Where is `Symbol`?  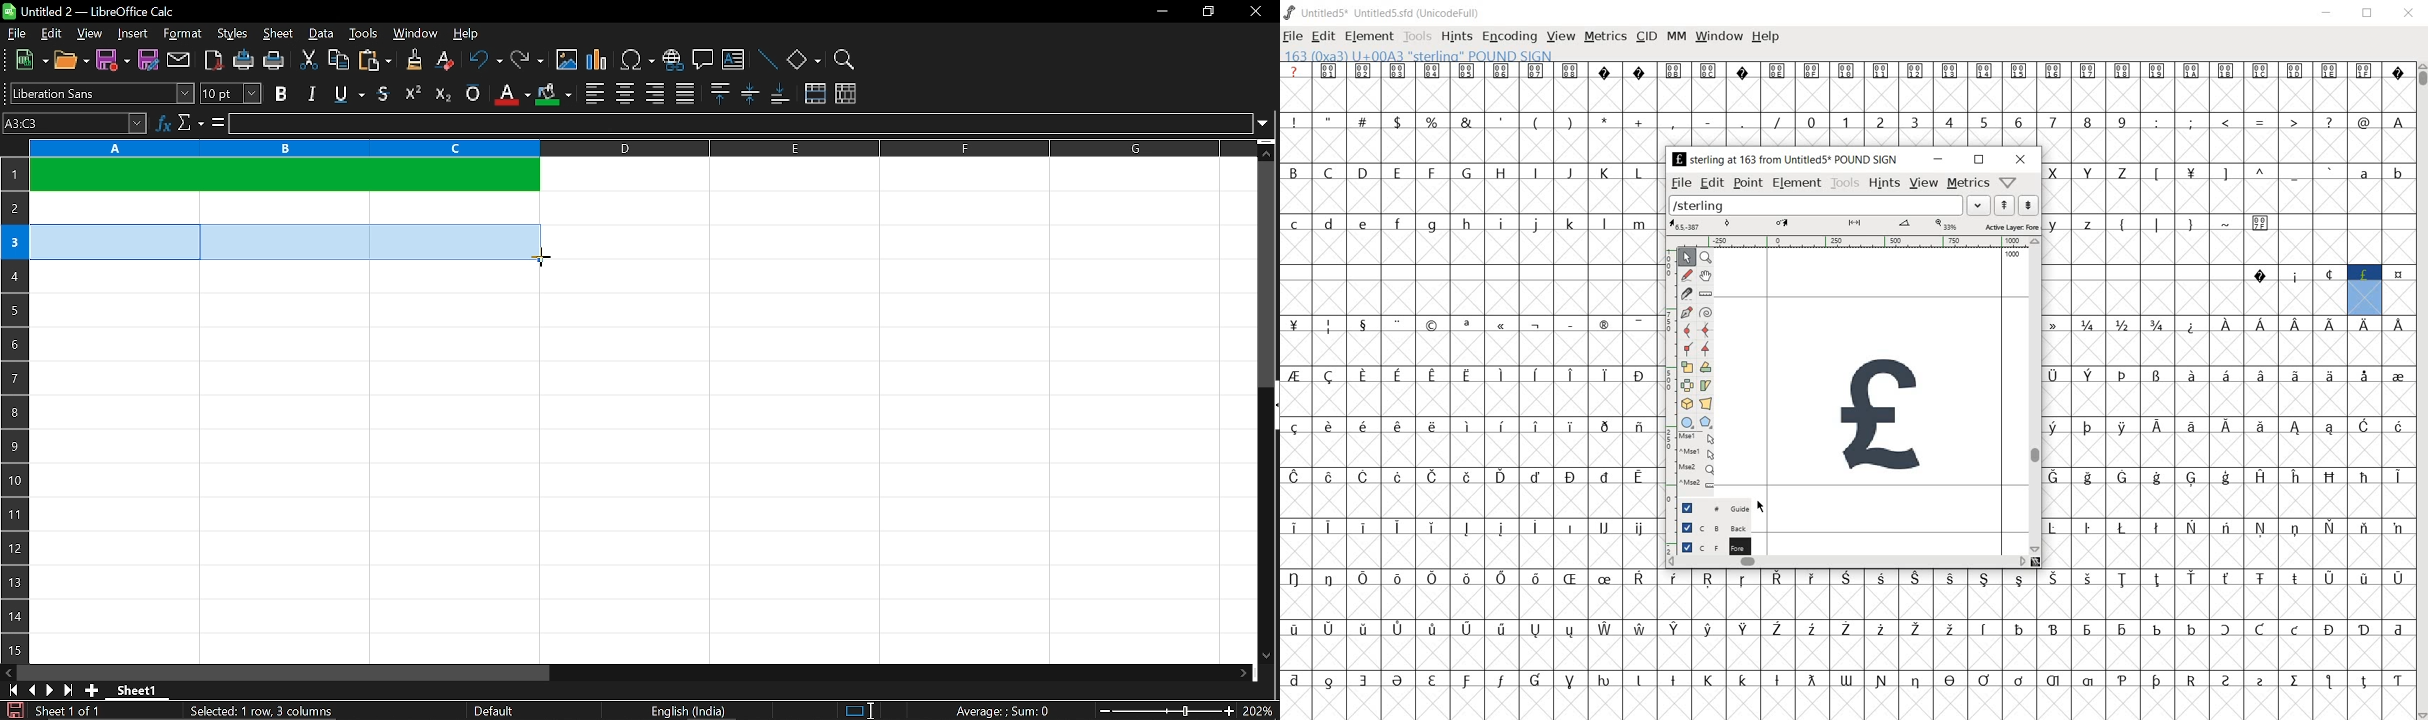
Symbol is located at coordinates (2260, 580).